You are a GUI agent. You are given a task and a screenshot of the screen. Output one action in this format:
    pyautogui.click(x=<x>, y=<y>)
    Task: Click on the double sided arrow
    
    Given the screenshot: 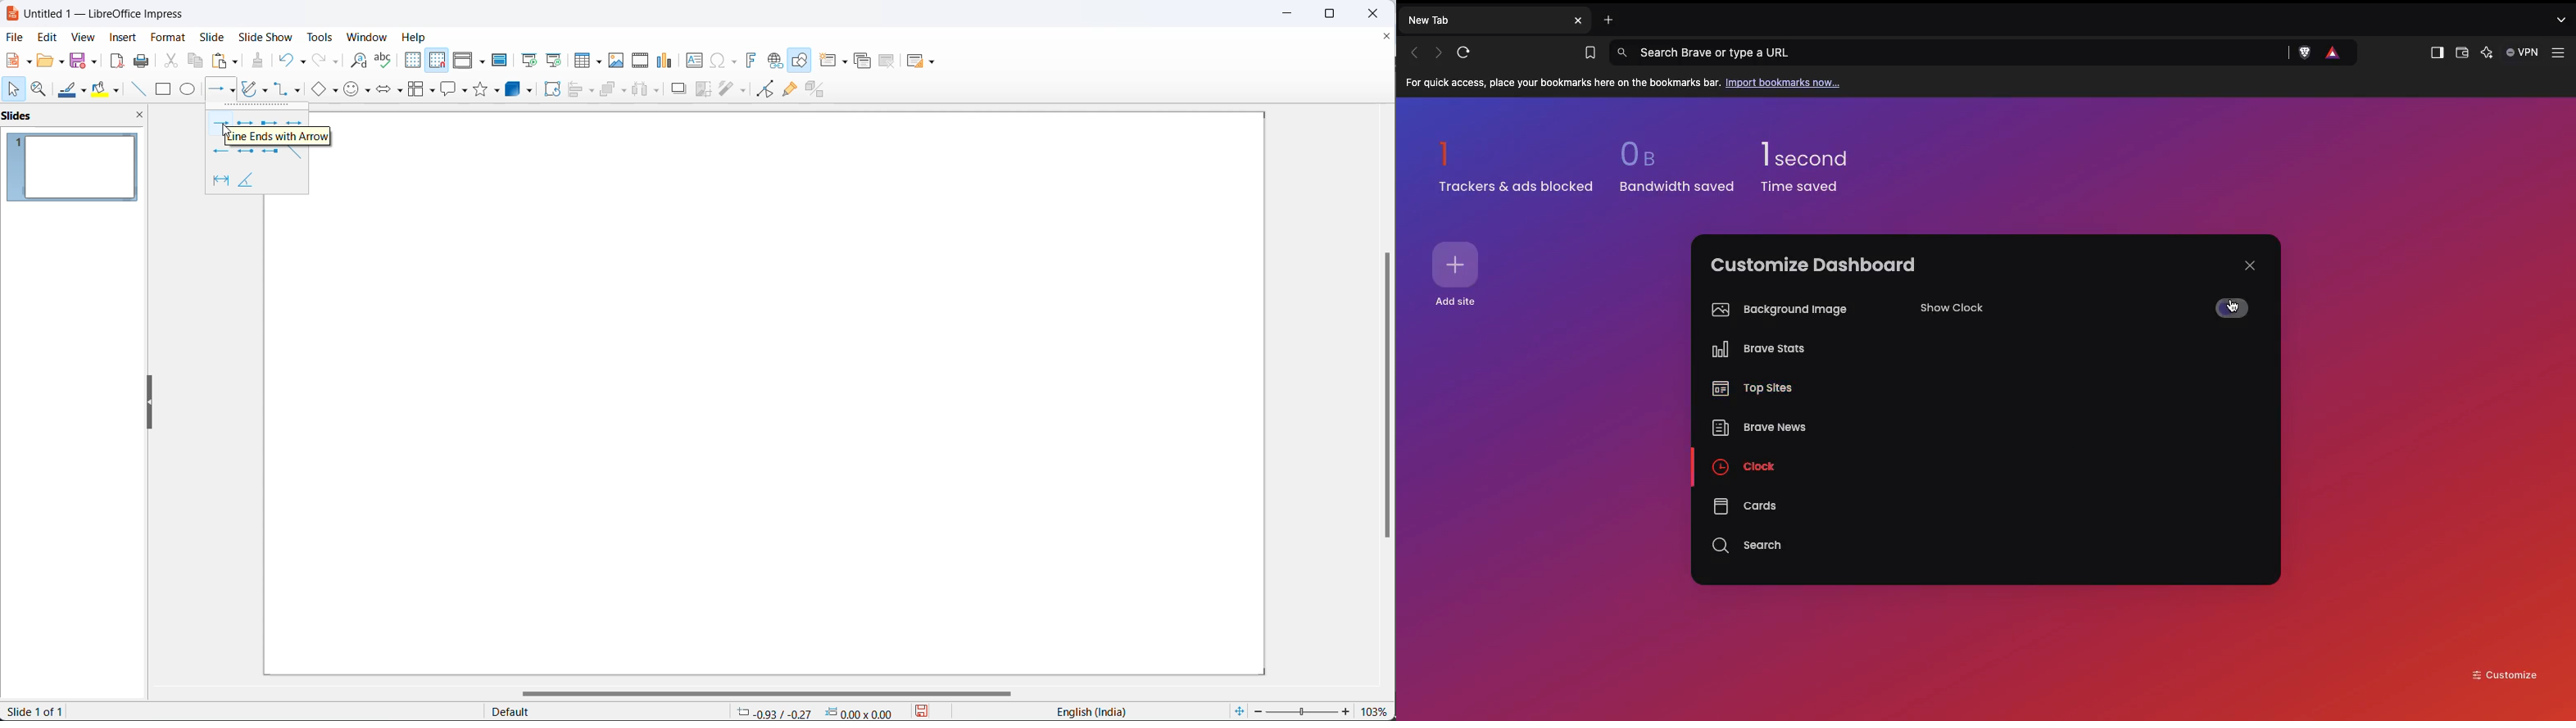 What is the action you would take?
    pyautogui.click(x=294, y=122)
    